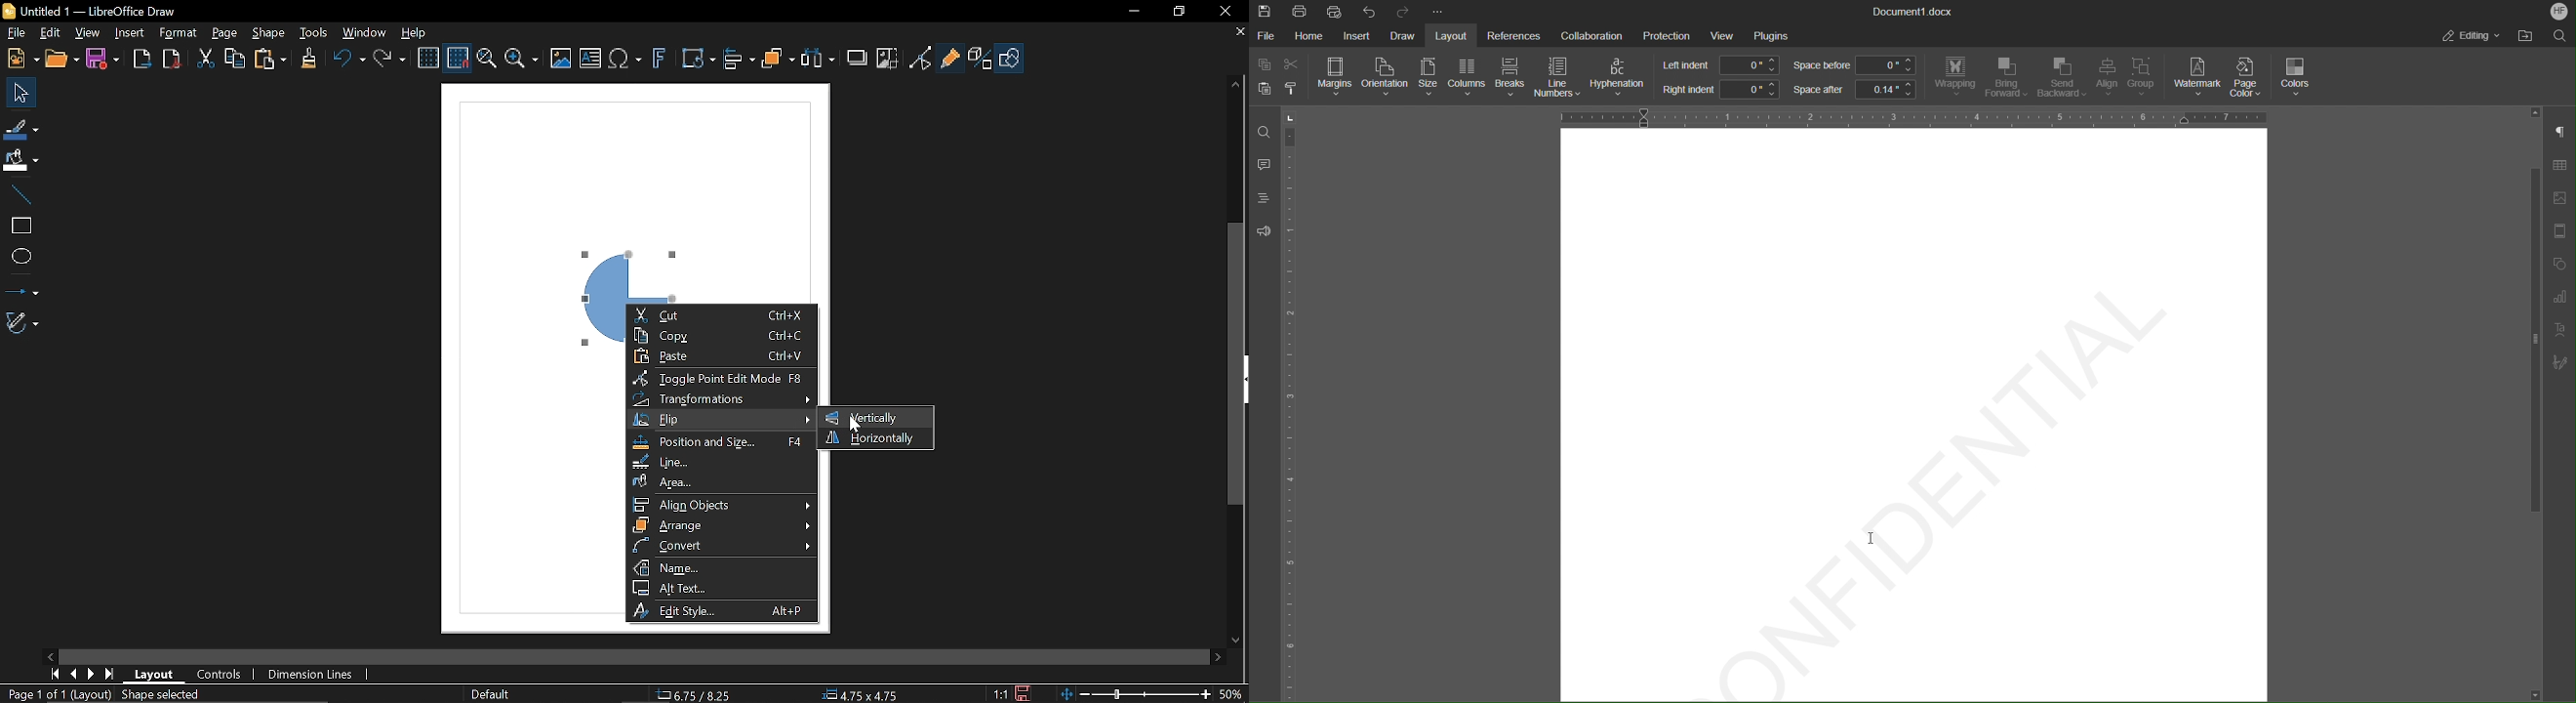 This screenshot has height=728, width=2576. Describe the element at coordinates (1356, 36) in the screenshot. I see `Insert` at that location.